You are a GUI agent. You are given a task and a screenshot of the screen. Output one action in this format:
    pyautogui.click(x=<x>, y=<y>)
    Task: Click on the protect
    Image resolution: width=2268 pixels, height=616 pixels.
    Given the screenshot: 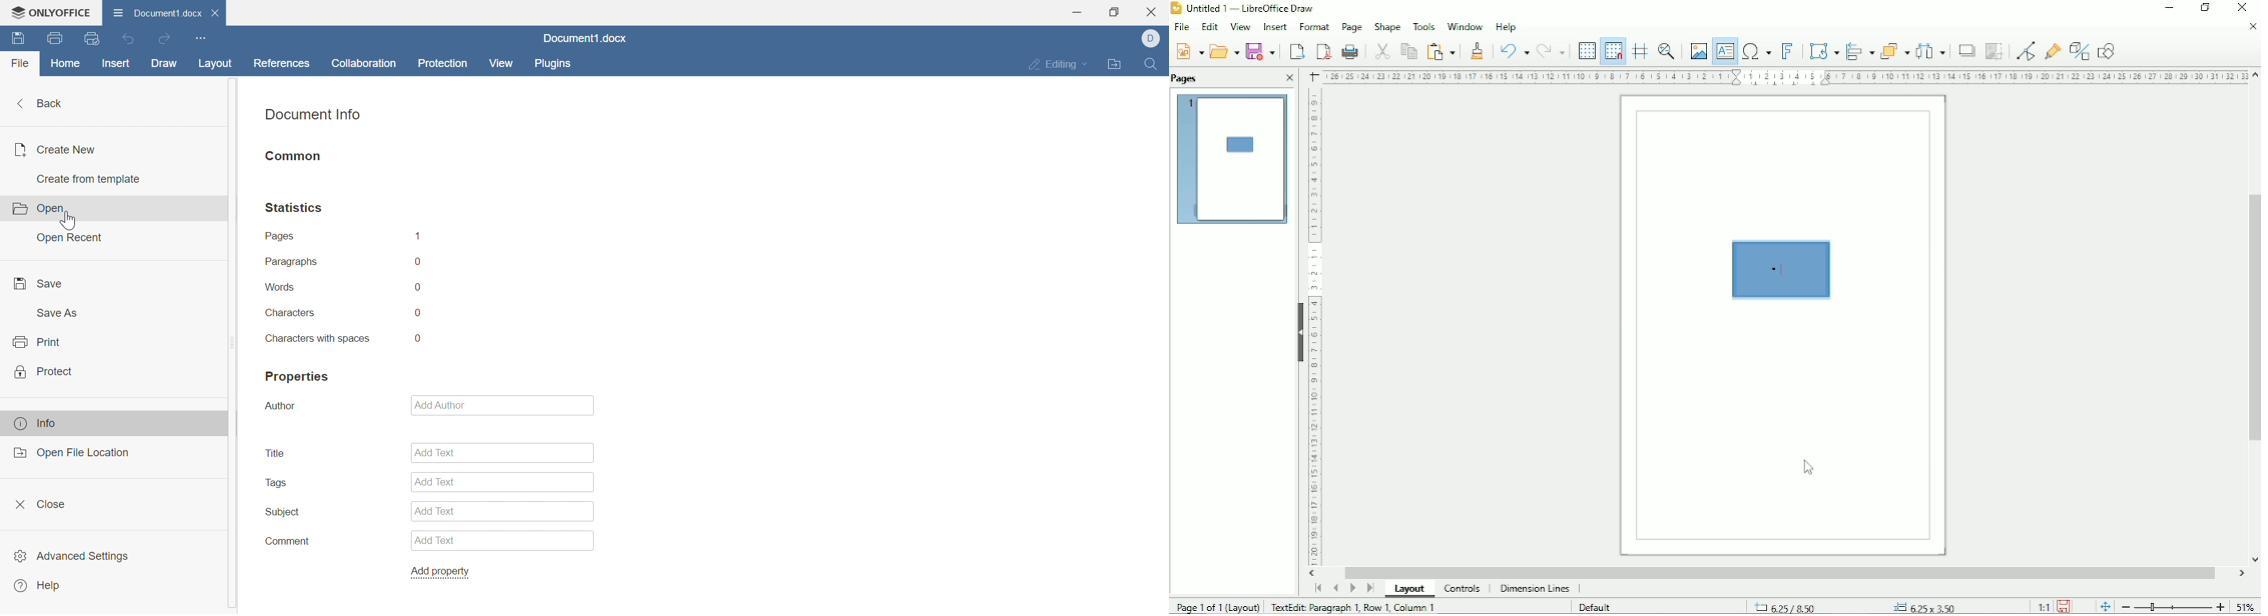 What is the action you would take?
    pyautogui.click(x=44, y=370)
    